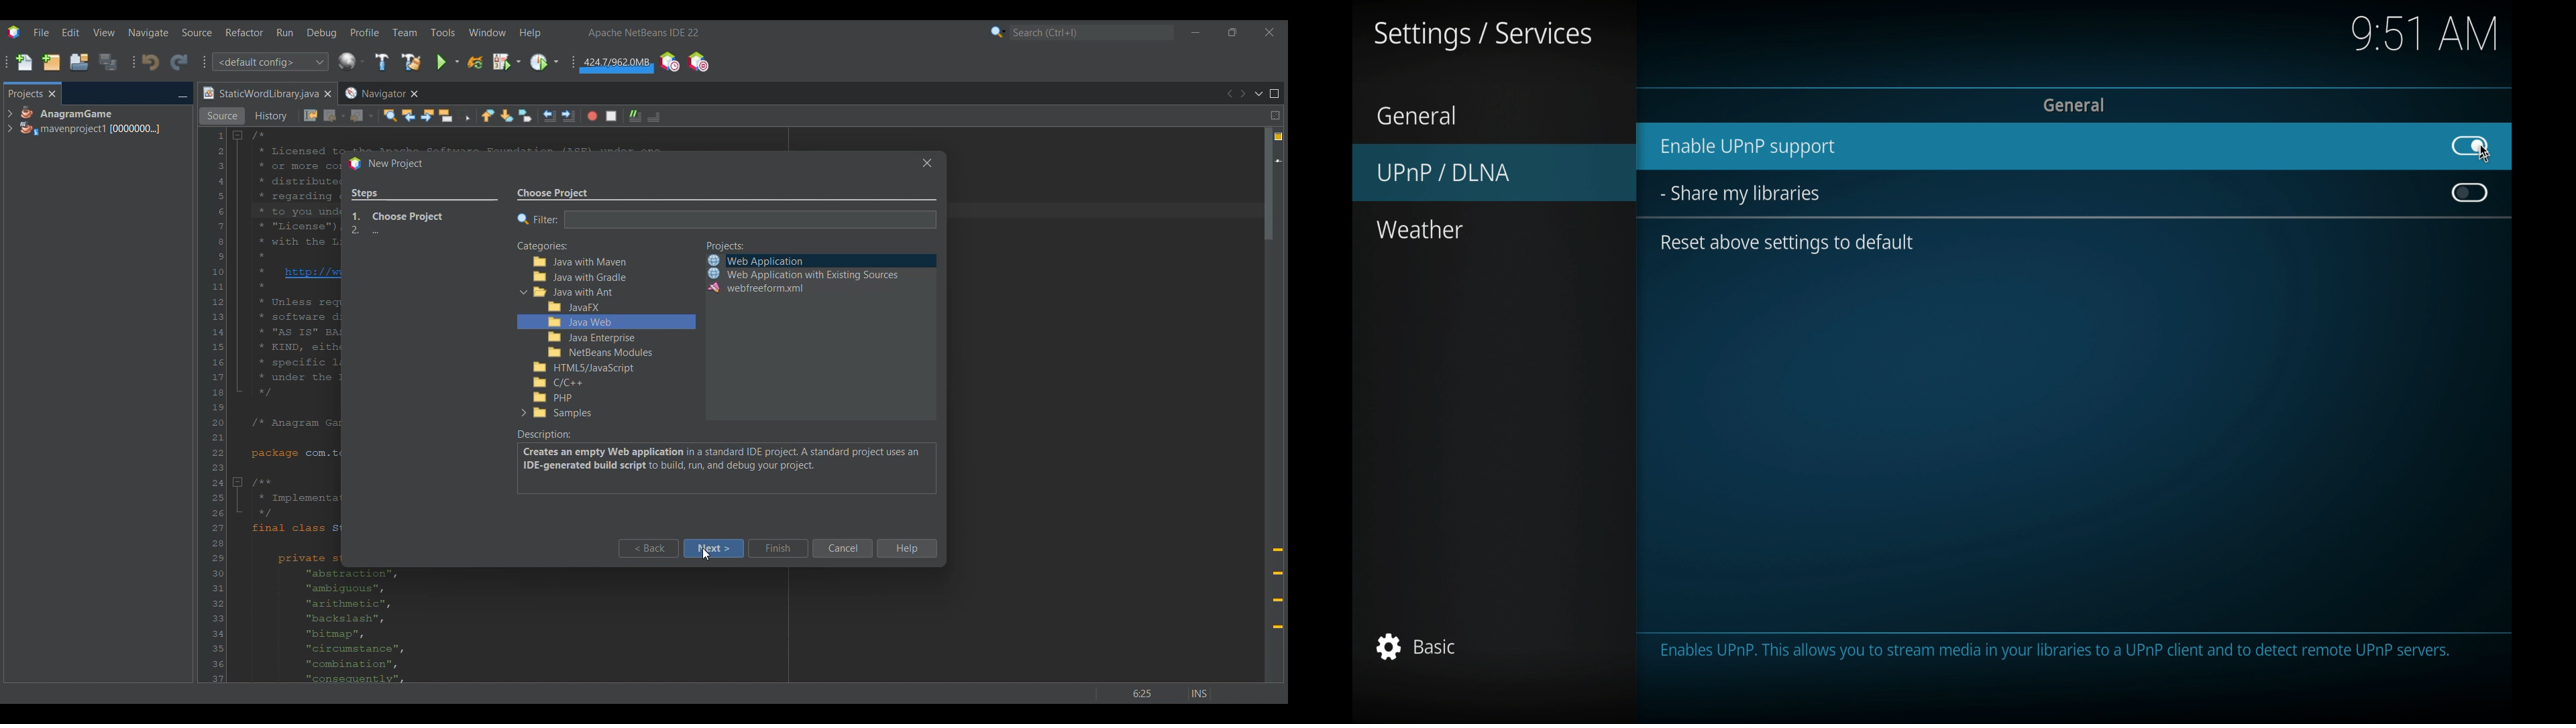 The width and height of the screenshot is (2576, 728). I want to click on Naviagate menu, so click(148, 33).